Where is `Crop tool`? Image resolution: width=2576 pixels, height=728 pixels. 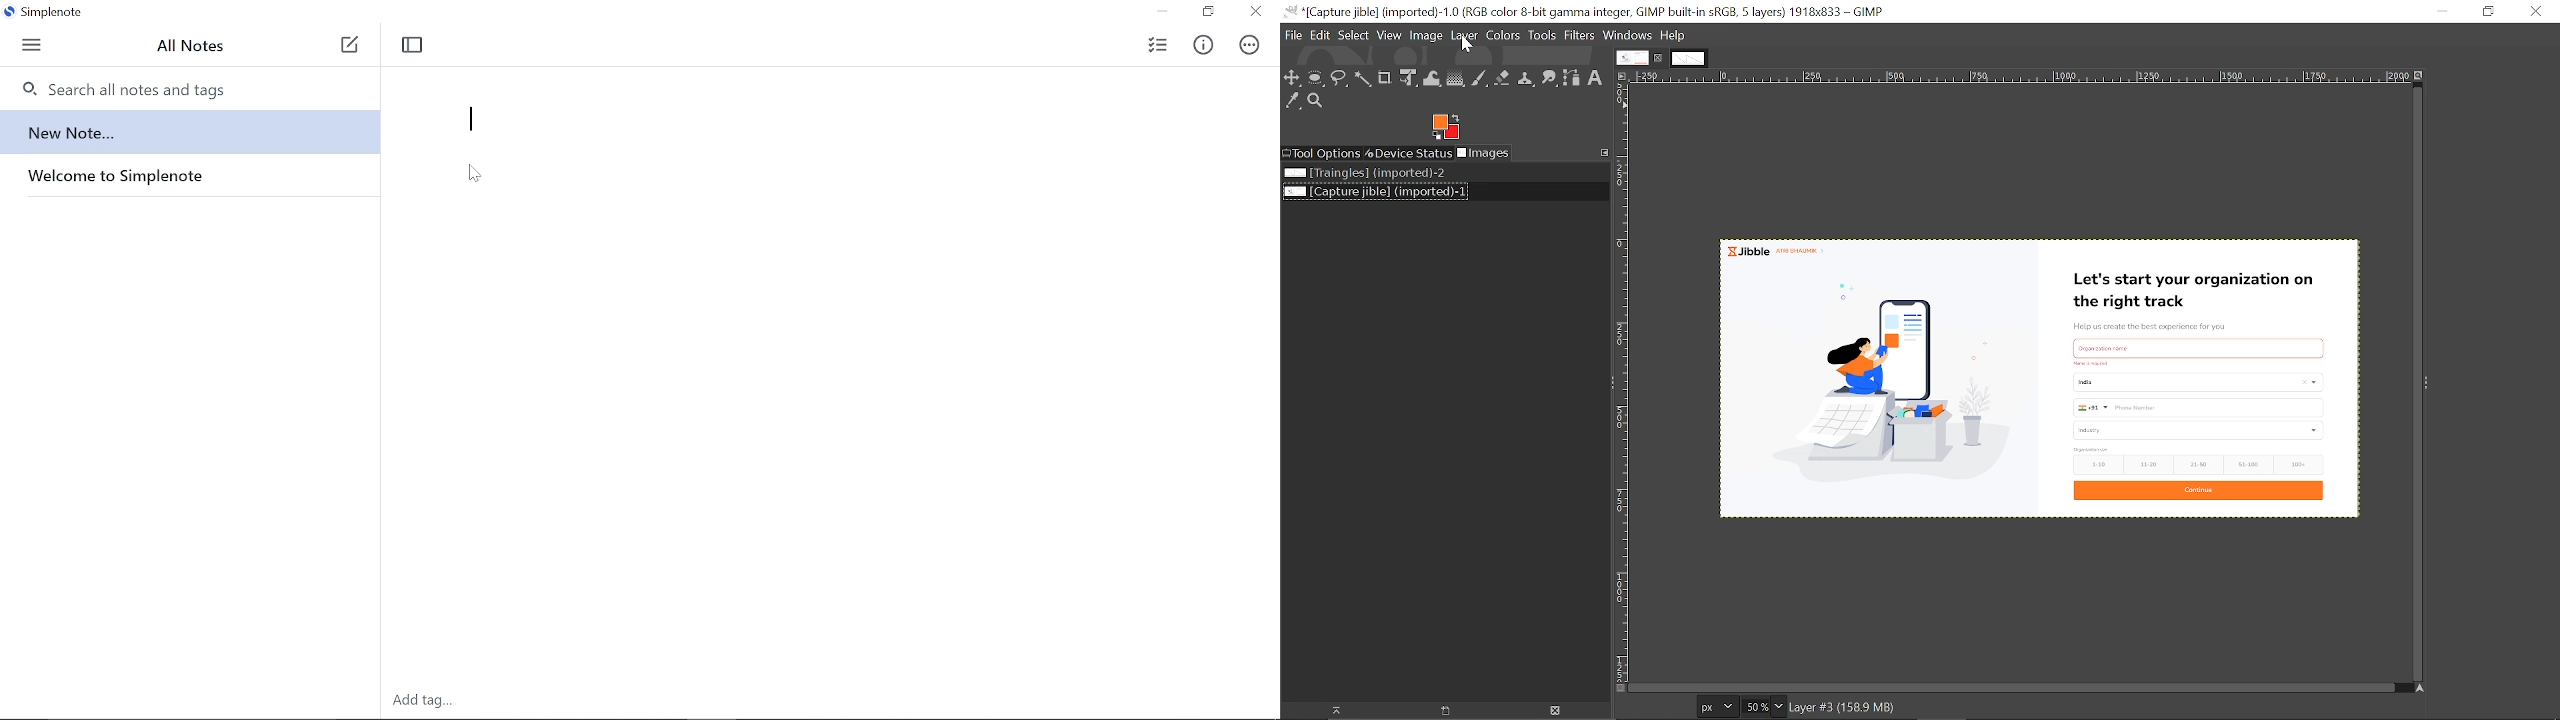
Crop tool is located at coordinates (1386, 78).